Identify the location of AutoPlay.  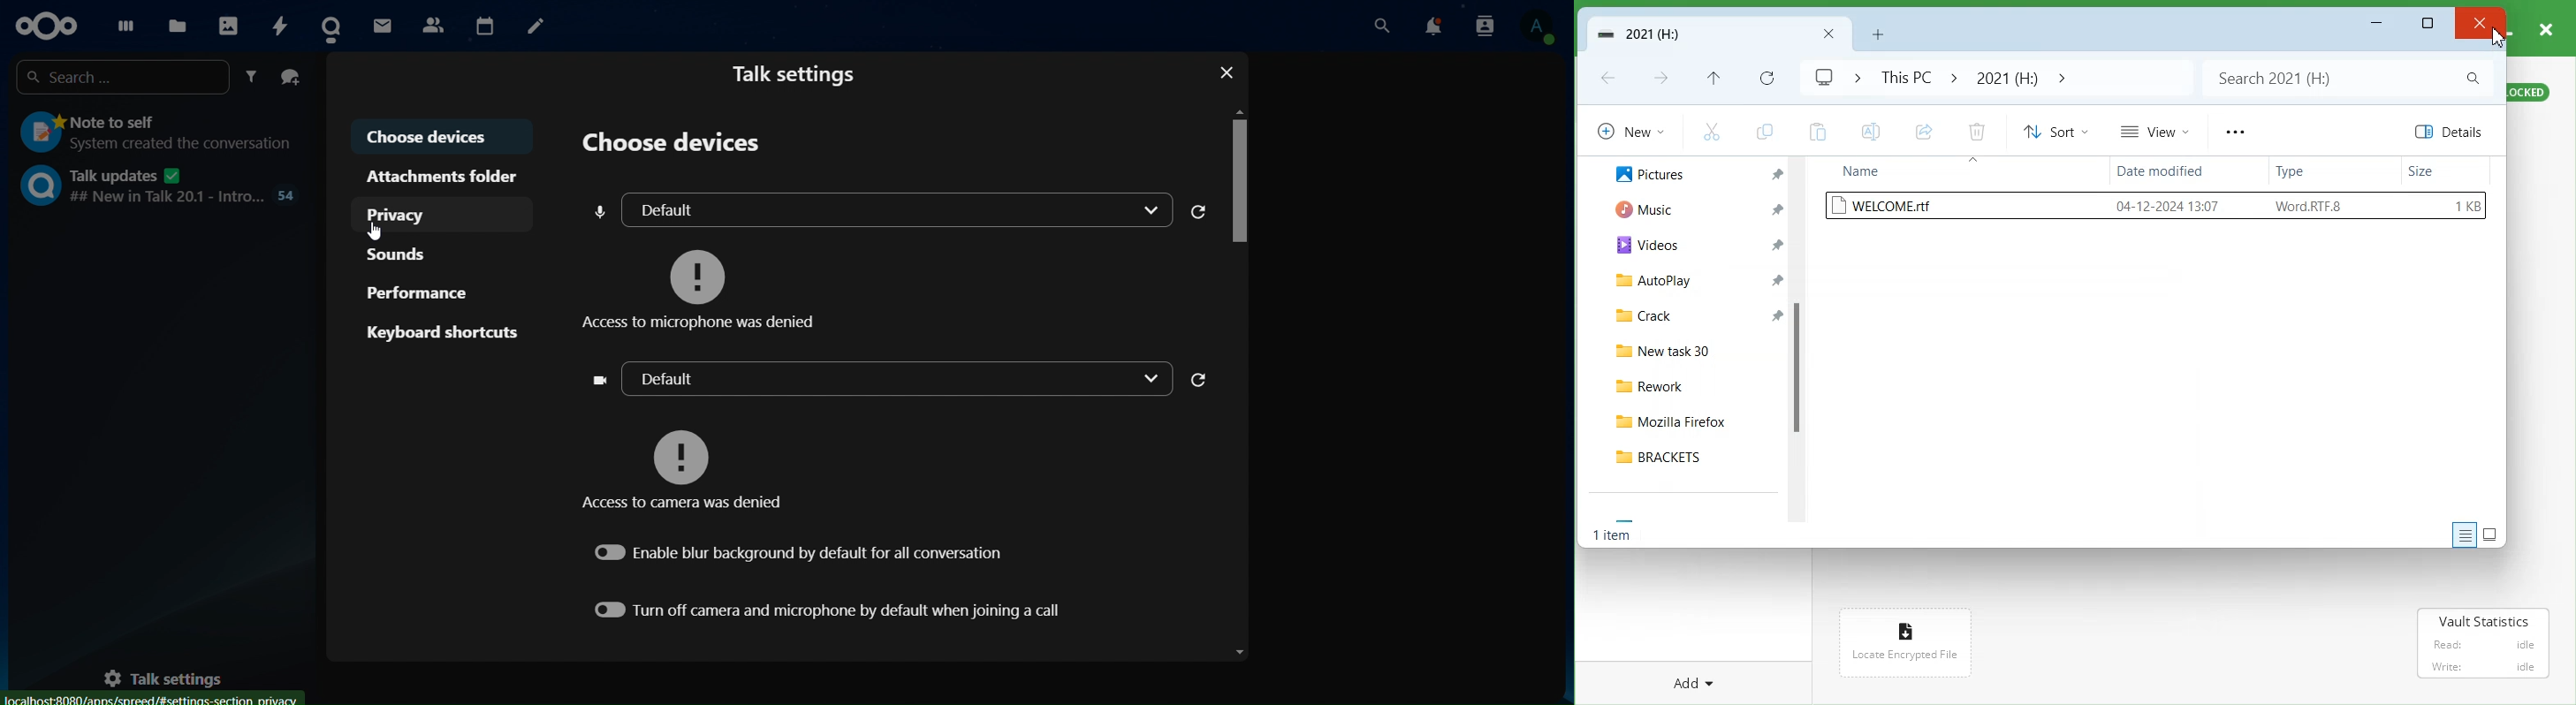
(1654, 283).